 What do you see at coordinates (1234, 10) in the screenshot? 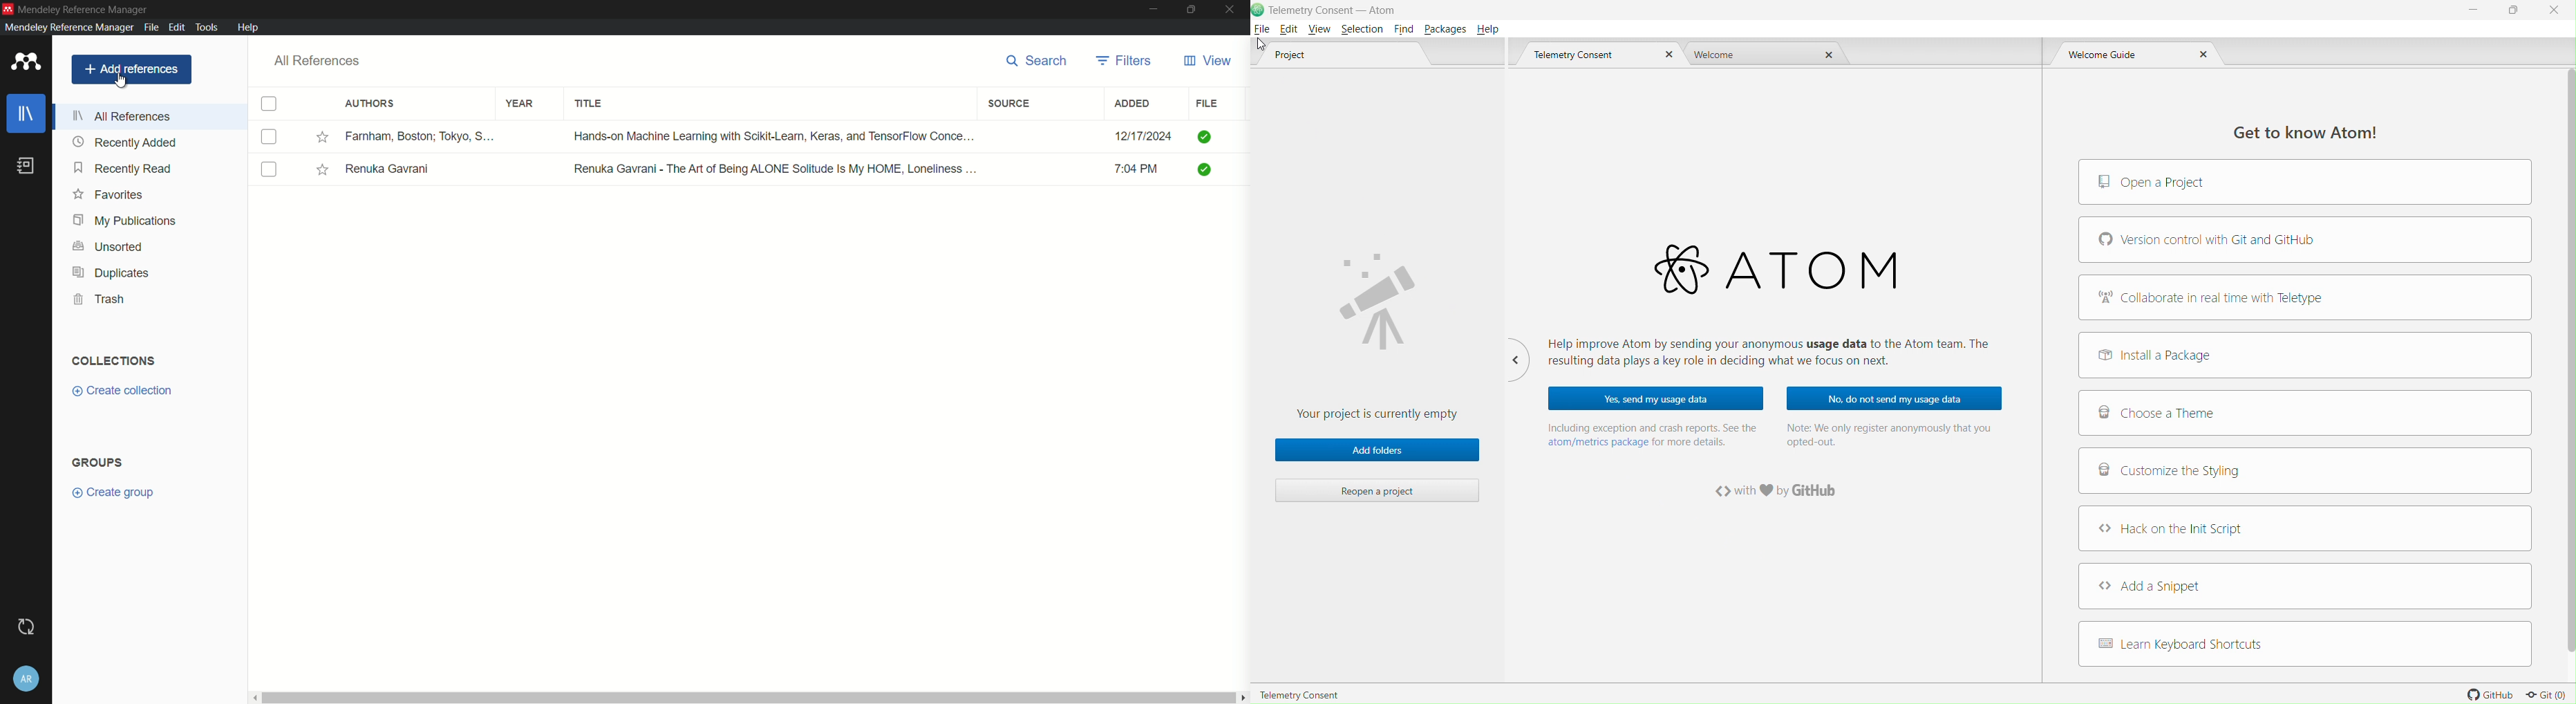
I see `close` at bounding box center [1234, 10].